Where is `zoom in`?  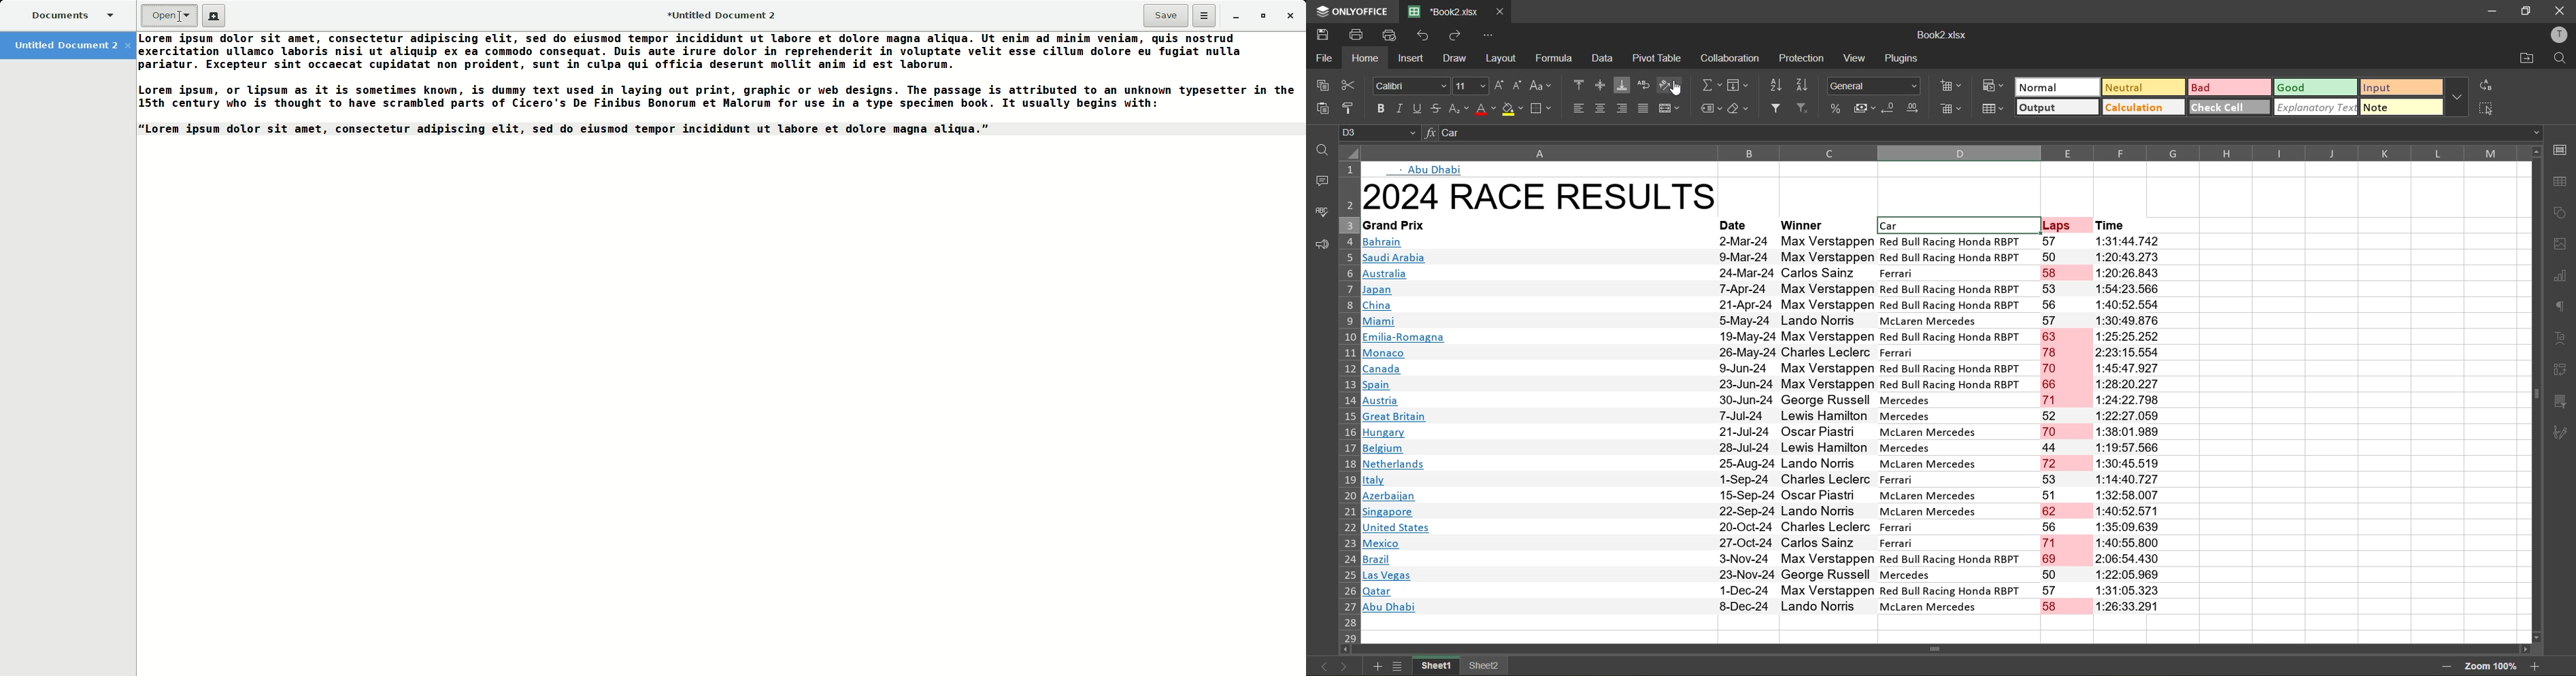 zoom in is located at coordinates (2536, 667).